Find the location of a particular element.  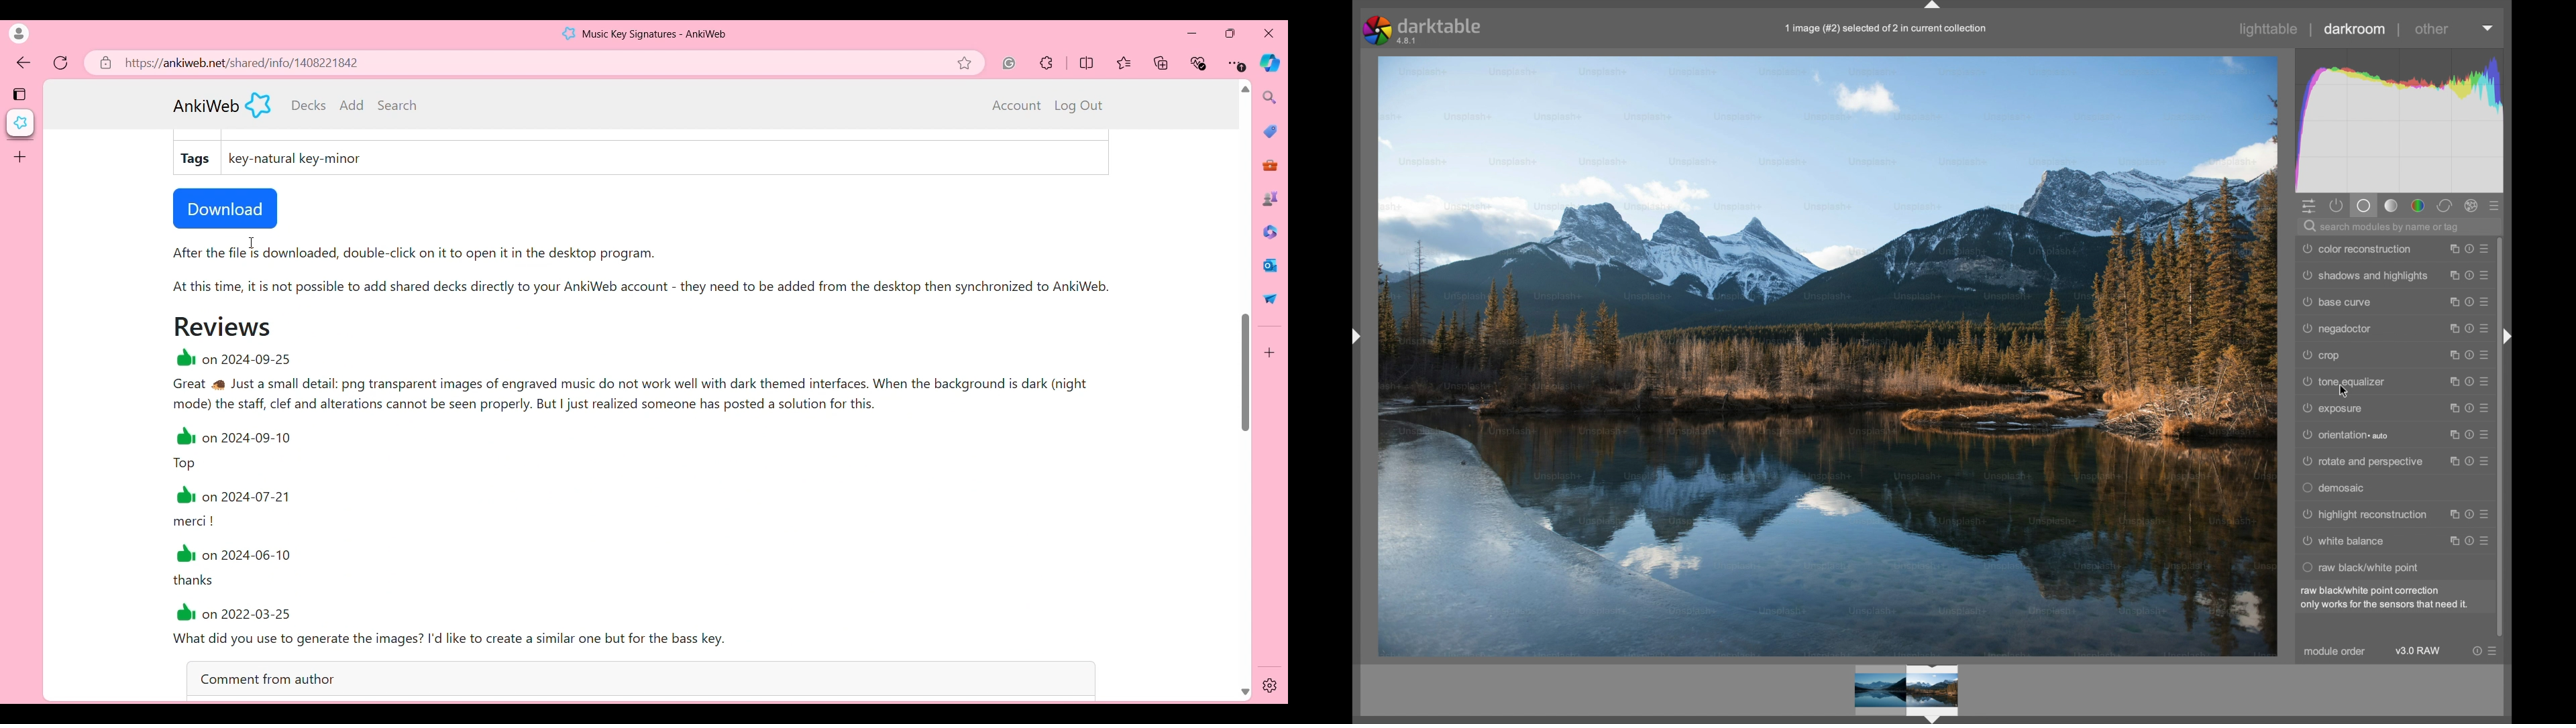

ANkiWeb is located at coordinates (206, 106).